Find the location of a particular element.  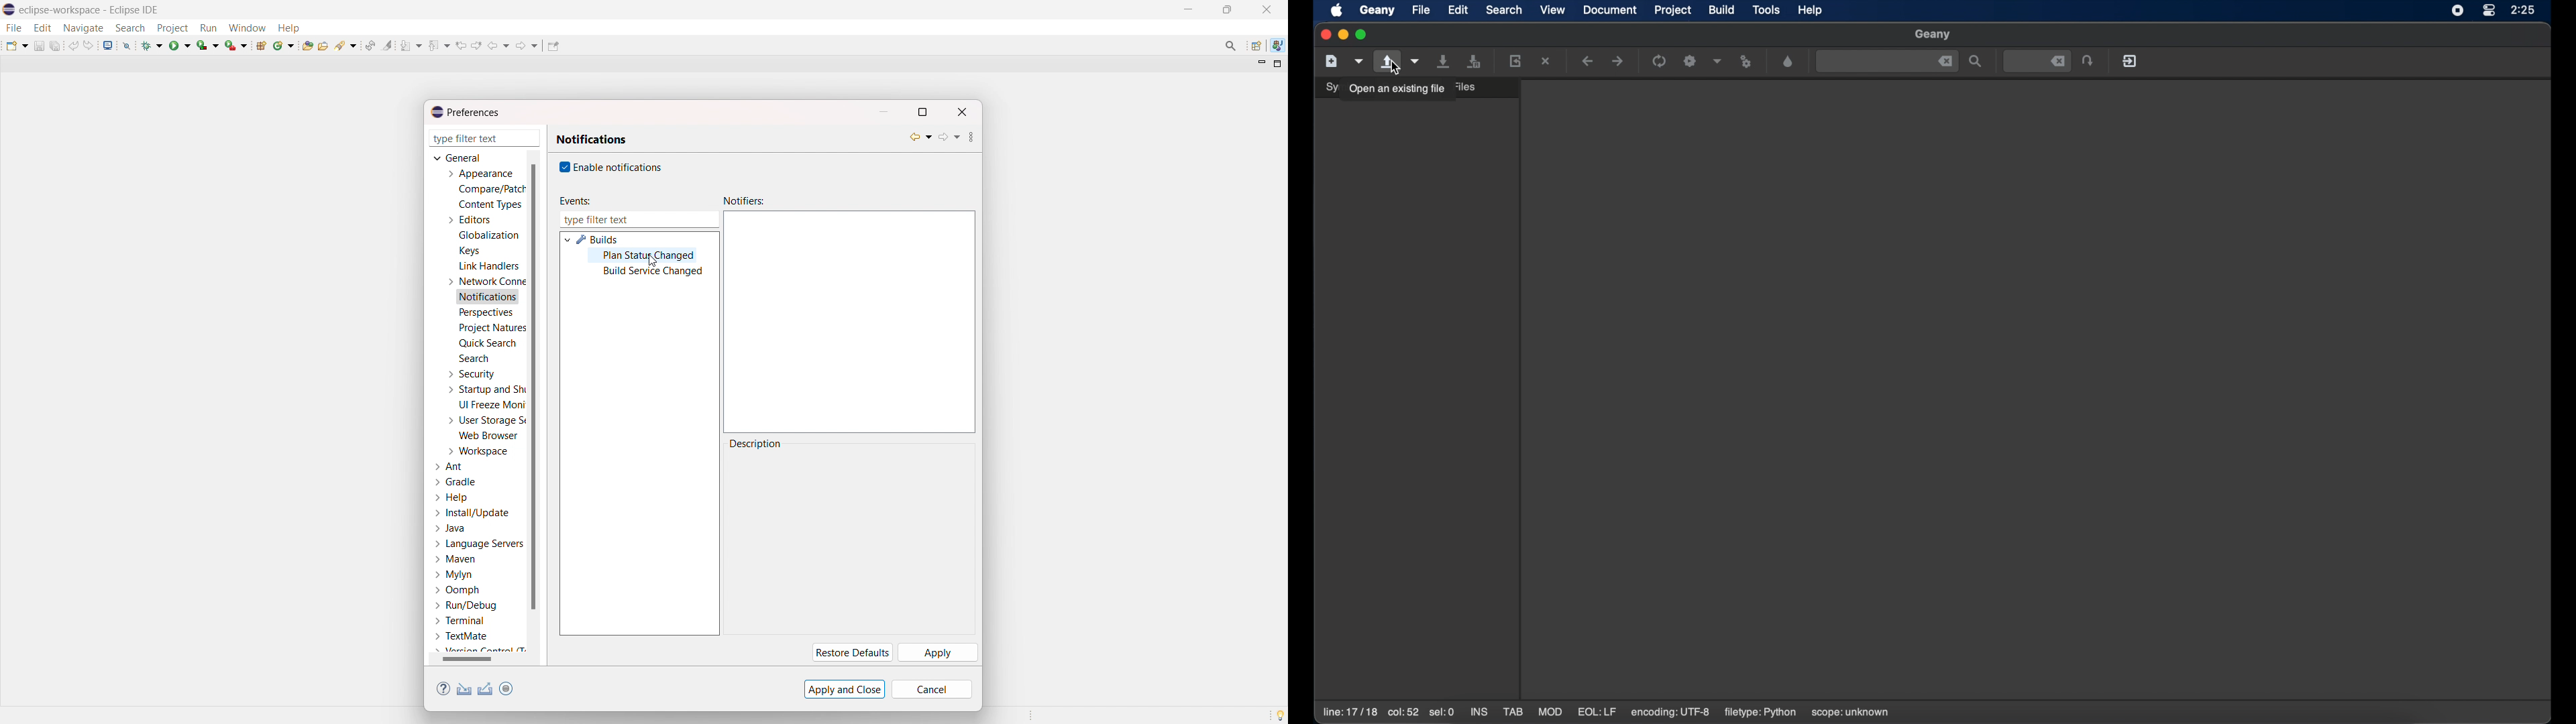

undo is located at coordinates (74, 46).